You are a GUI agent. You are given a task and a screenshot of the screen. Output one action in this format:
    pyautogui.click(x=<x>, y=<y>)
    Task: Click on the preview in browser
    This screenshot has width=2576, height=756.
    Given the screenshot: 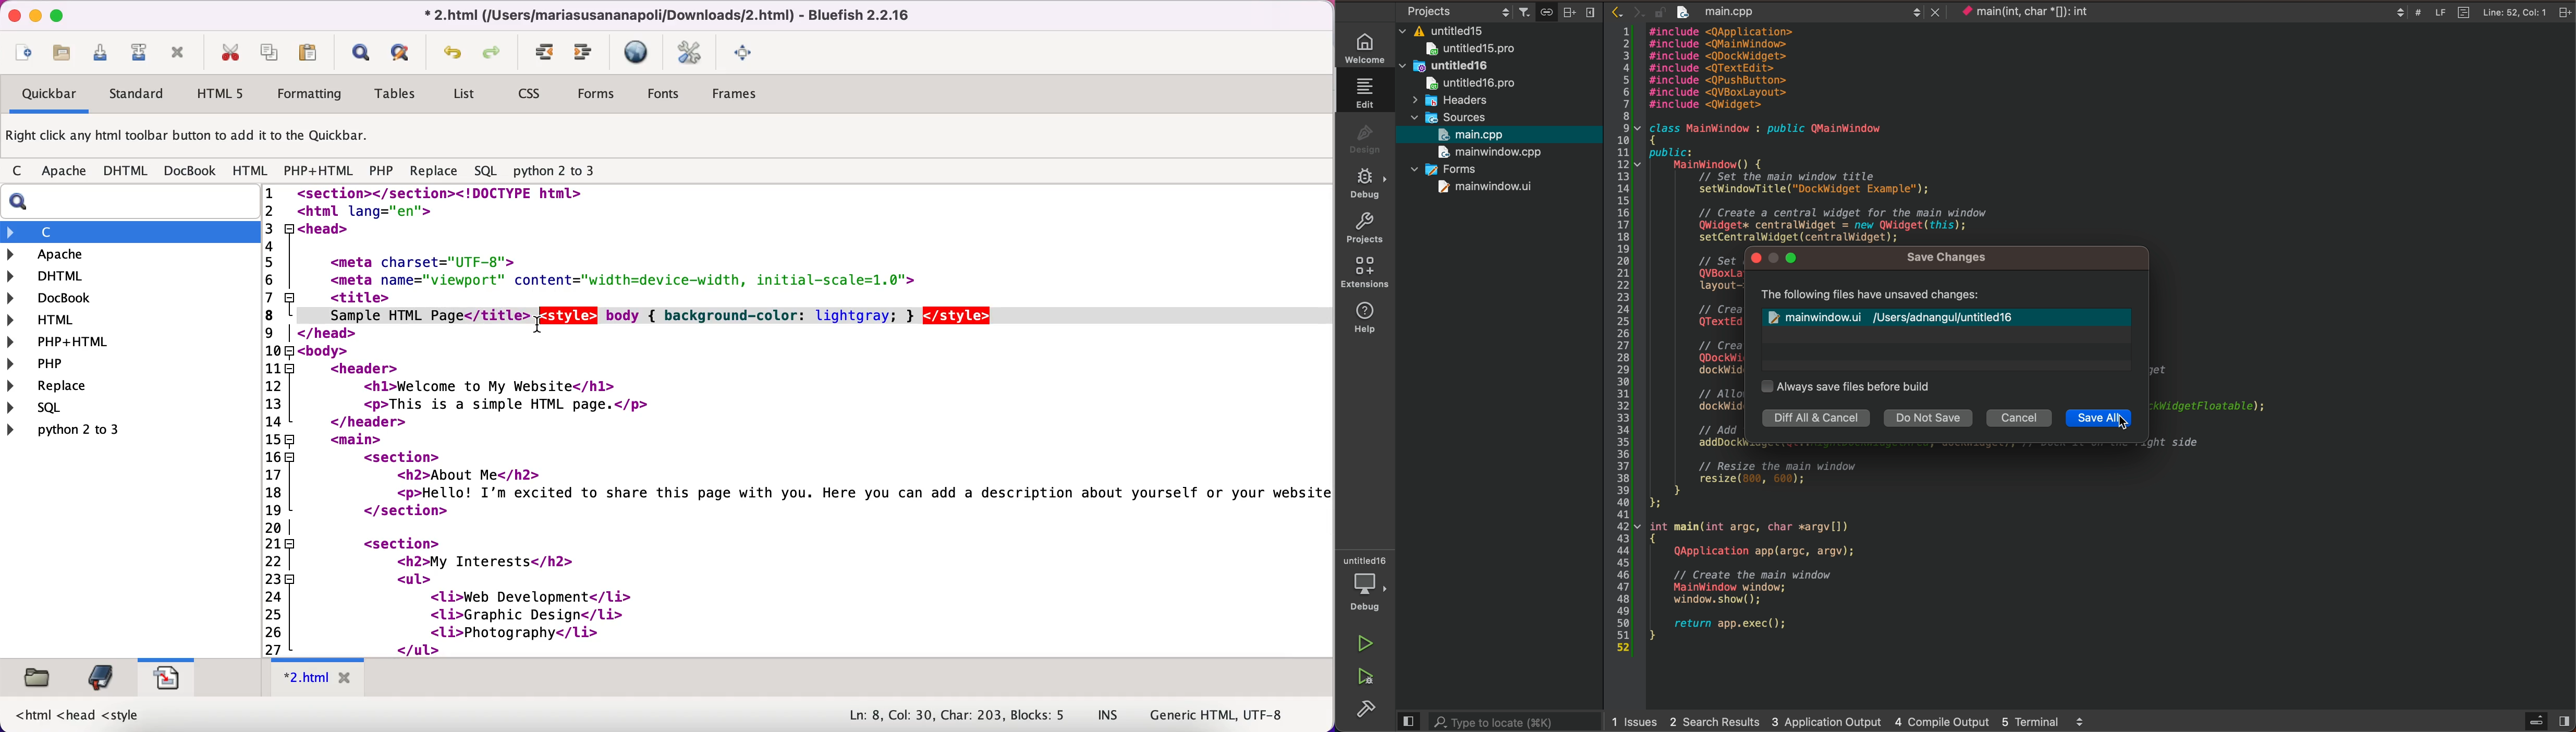 What is the action you would take?
    pyautogui.click(x=638, y=53)
    